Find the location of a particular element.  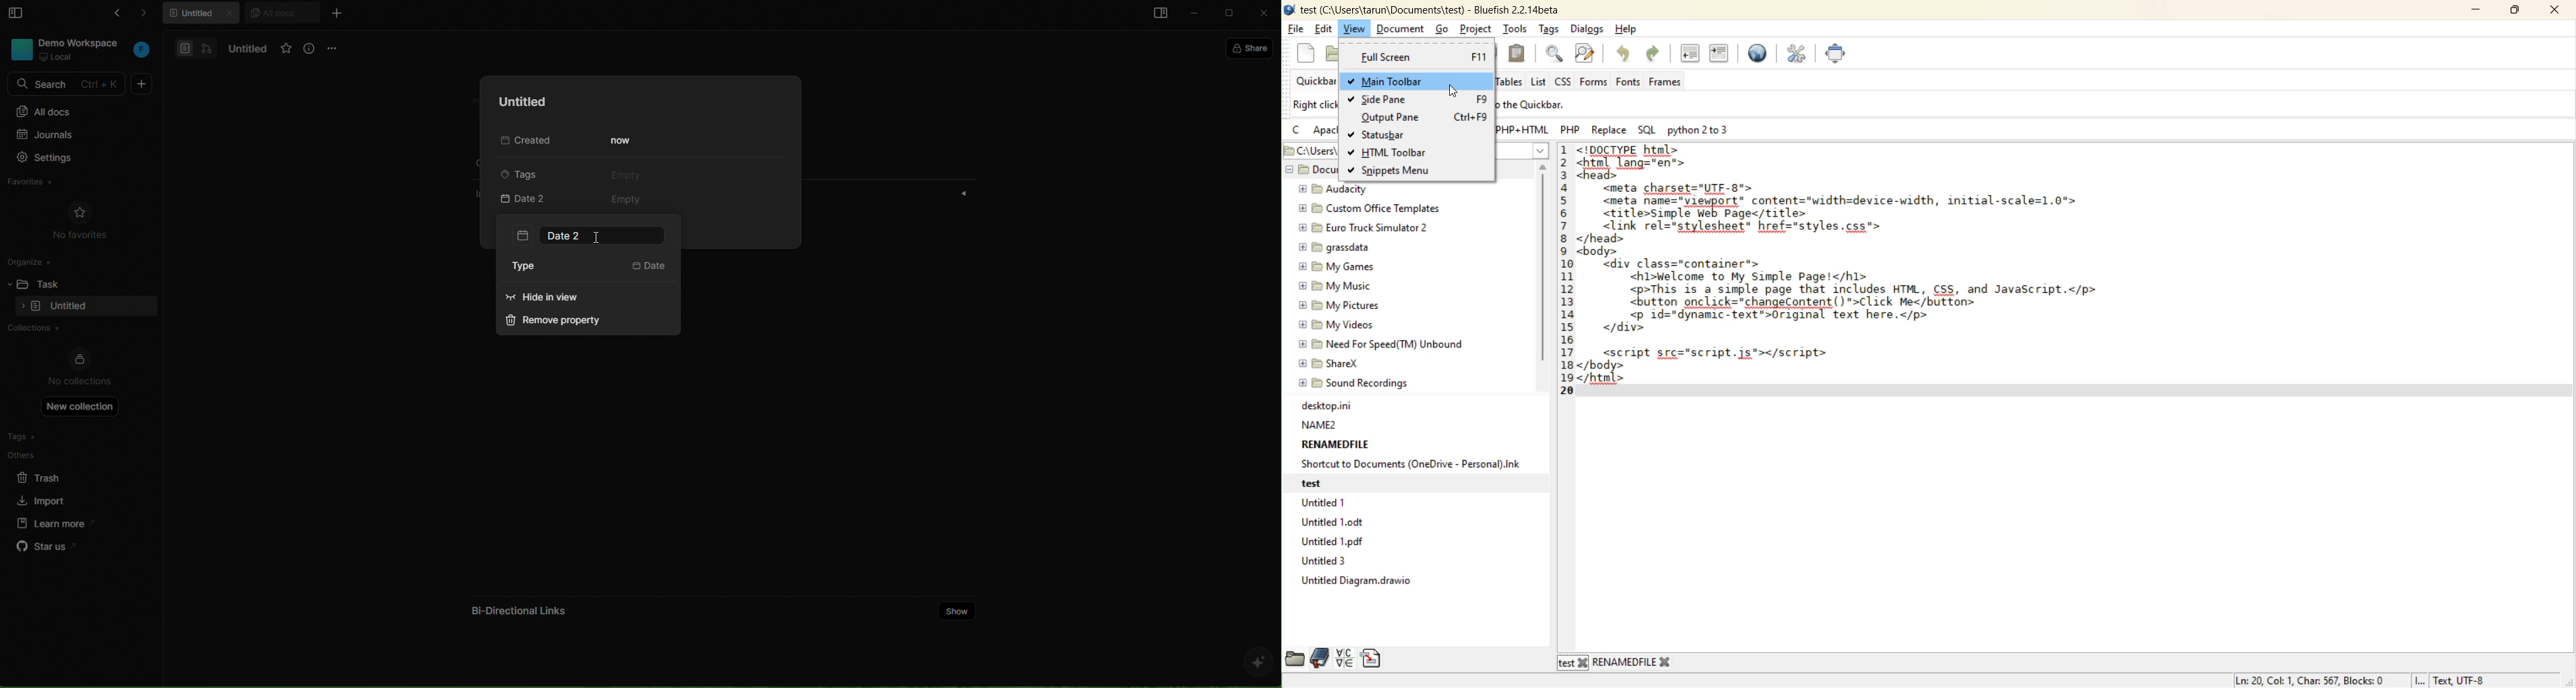

frames is located at coordinates (1670, 82).